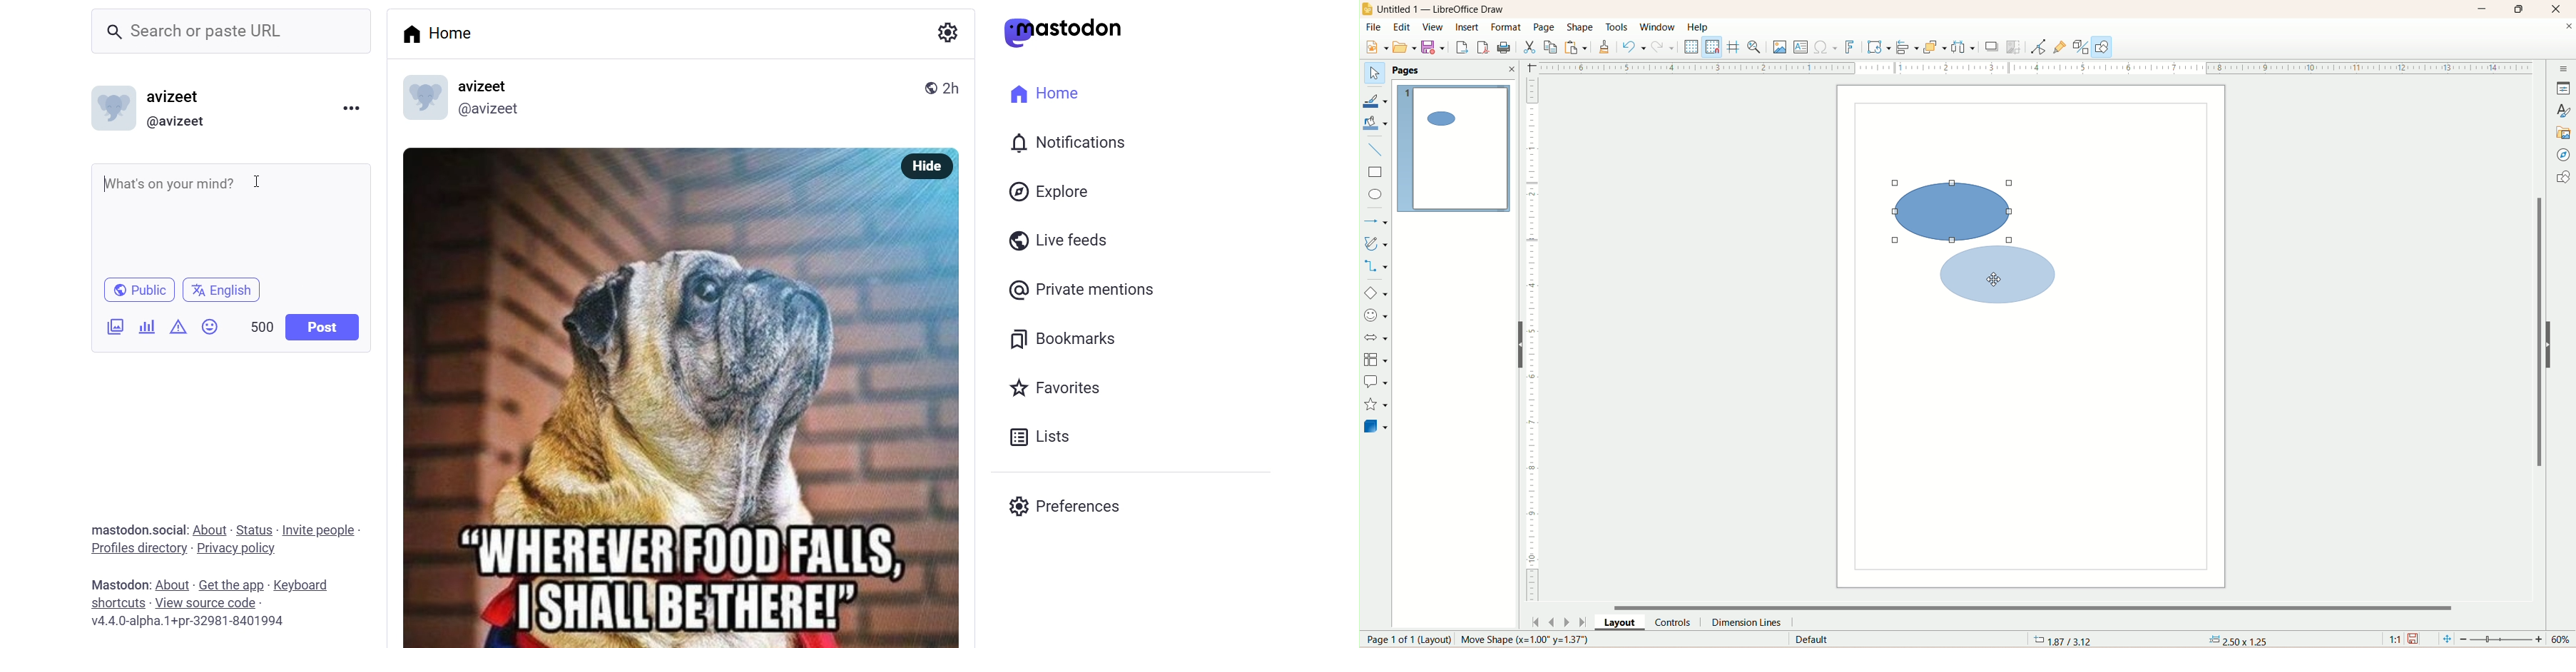 The width and height of the screenshot is (2576, 672). Describe the element at coordinates (2565, 70) in the screenshot. I see `sidebar settings` at that location.